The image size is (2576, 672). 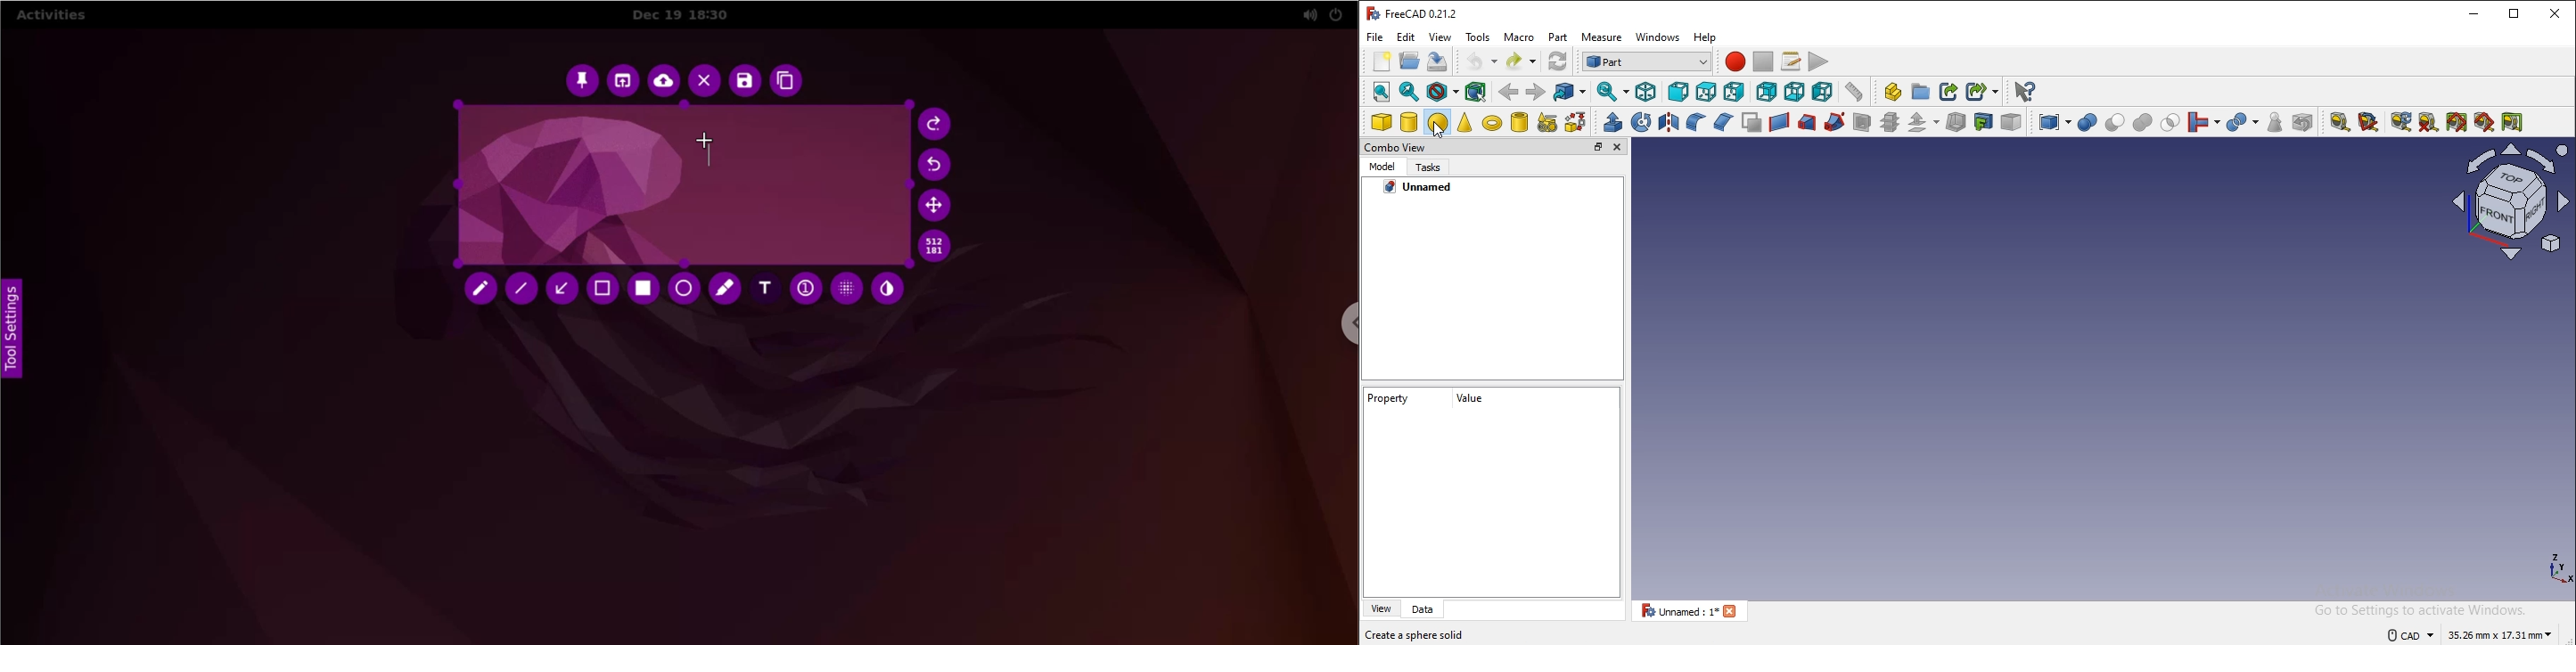 I want to click on minimize, so click(x=2471, y=13).